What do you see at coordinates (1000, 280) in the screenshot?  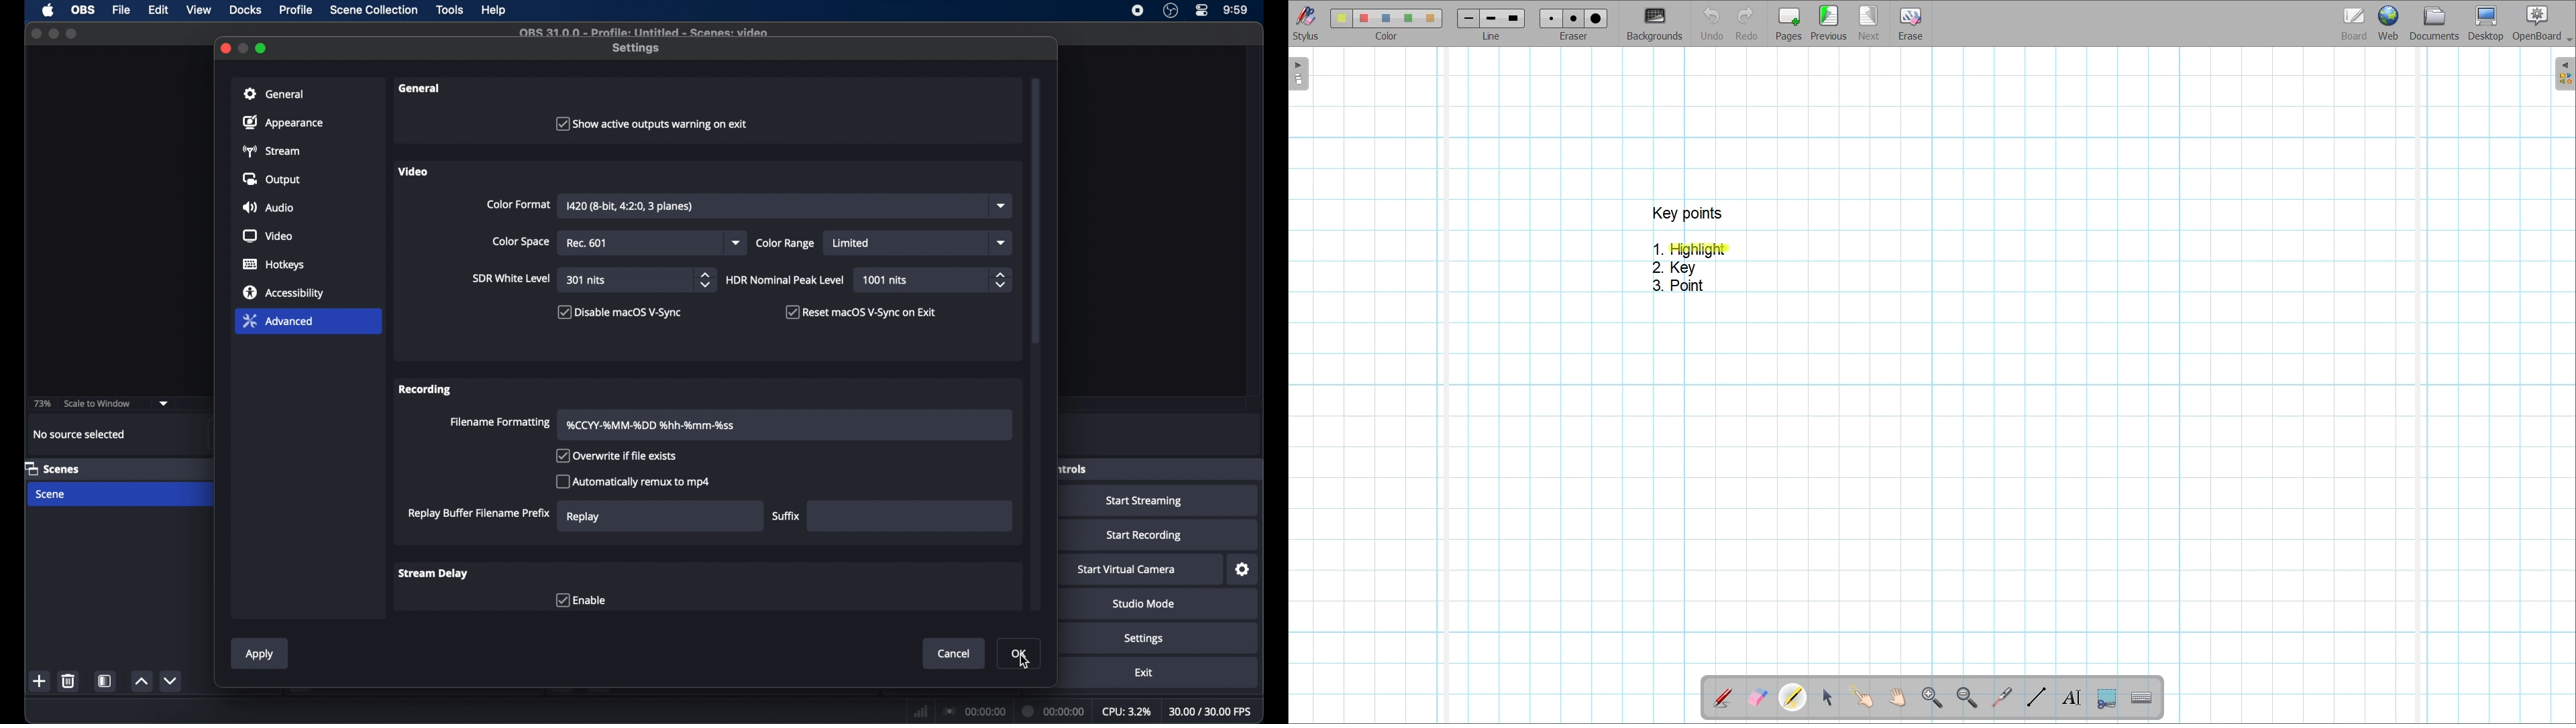 I see `stepper buttons` at bounding box center [1000, 280].